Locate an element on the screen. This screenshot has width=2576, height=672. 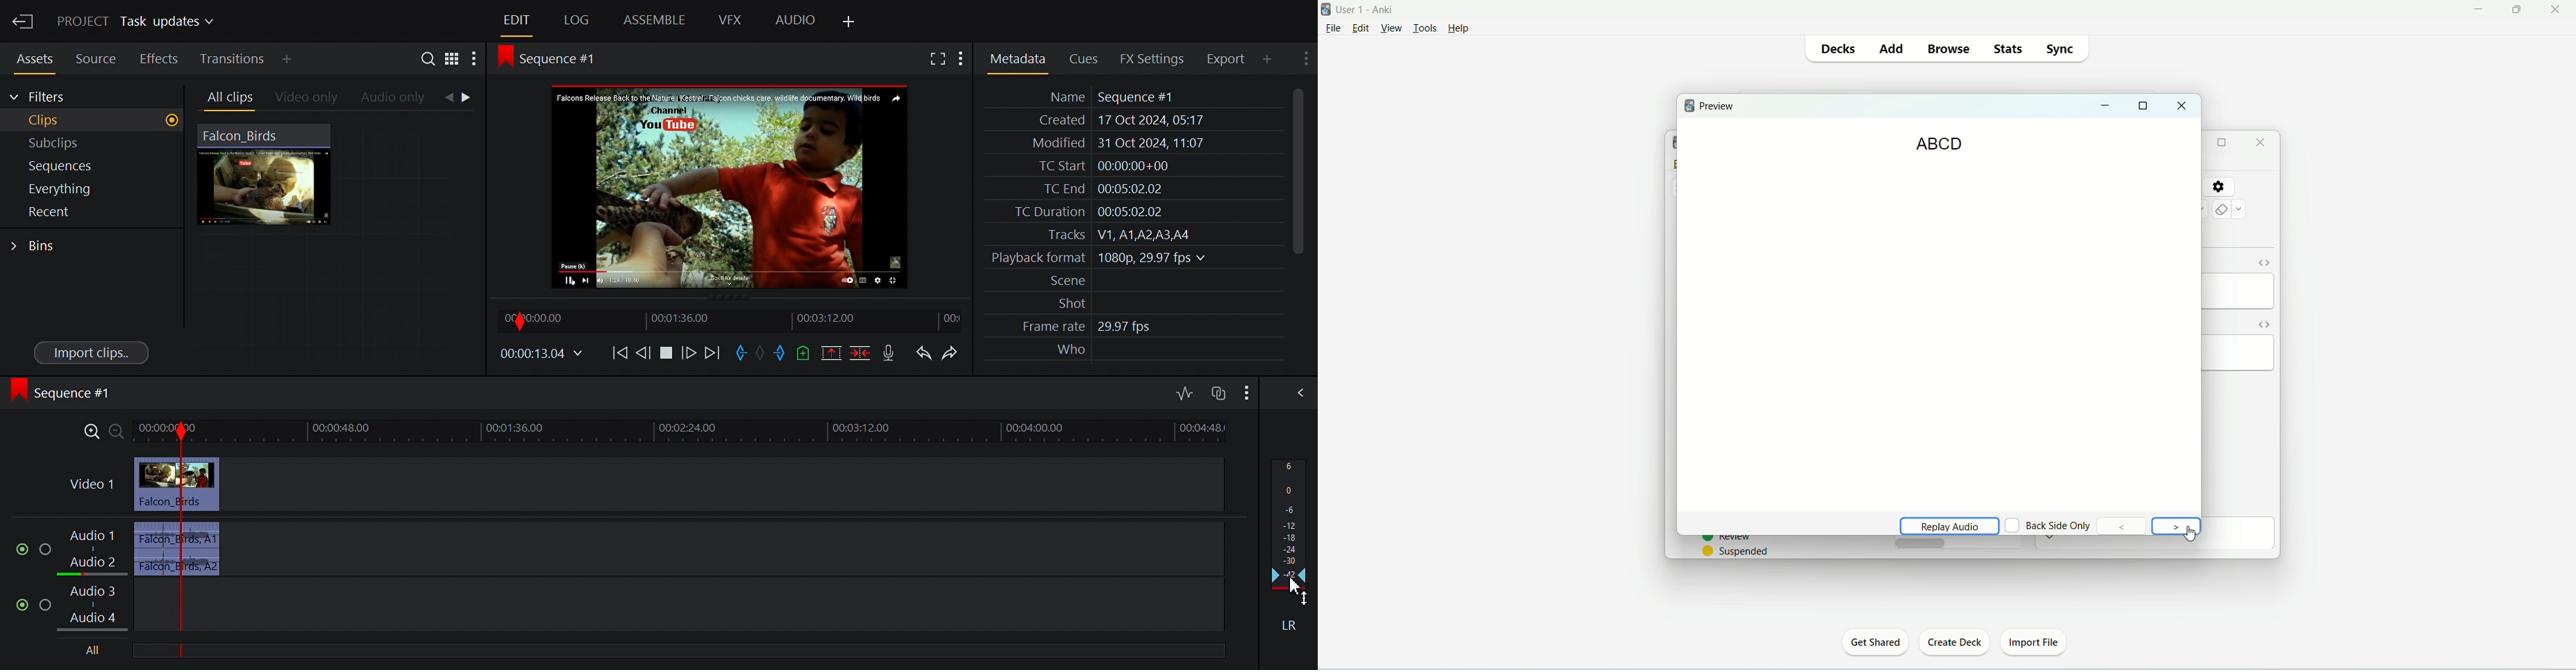
Modified 31 Oct 2024, 11:06 is located at coordinates (1111, 143).